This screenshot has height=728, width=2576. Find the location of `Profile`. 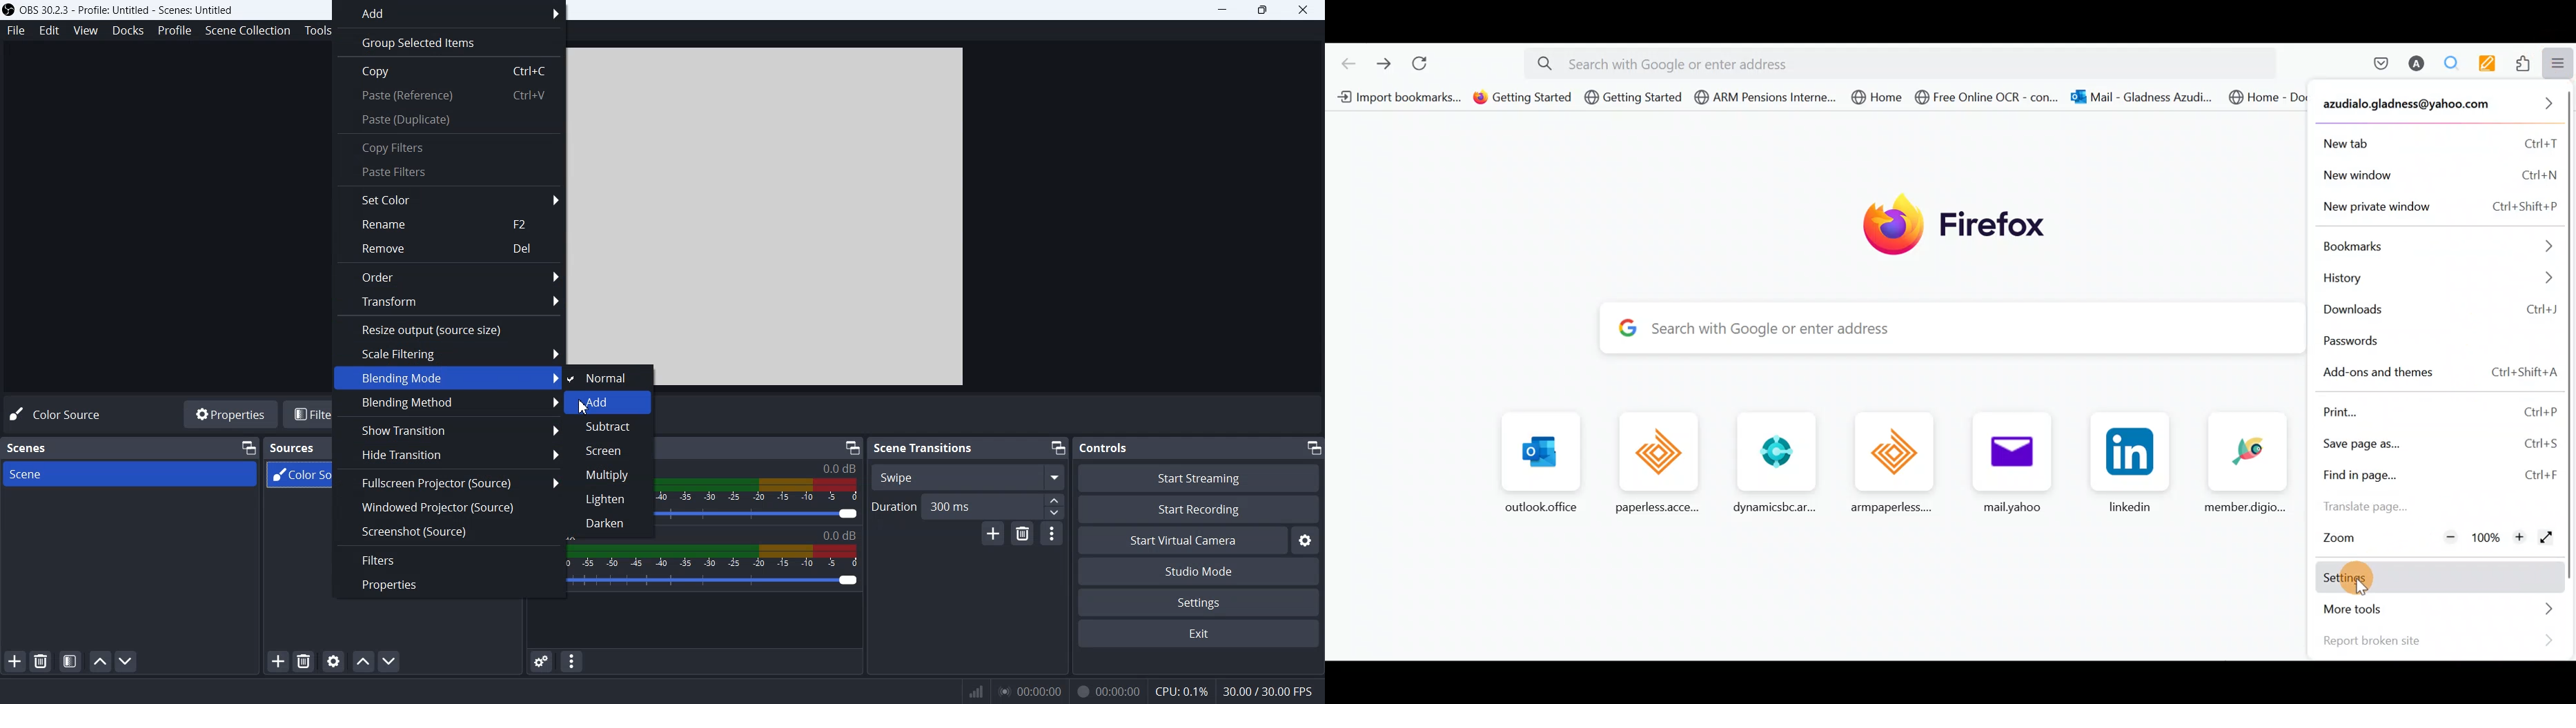

Profile is located at coordinates (174, 30).